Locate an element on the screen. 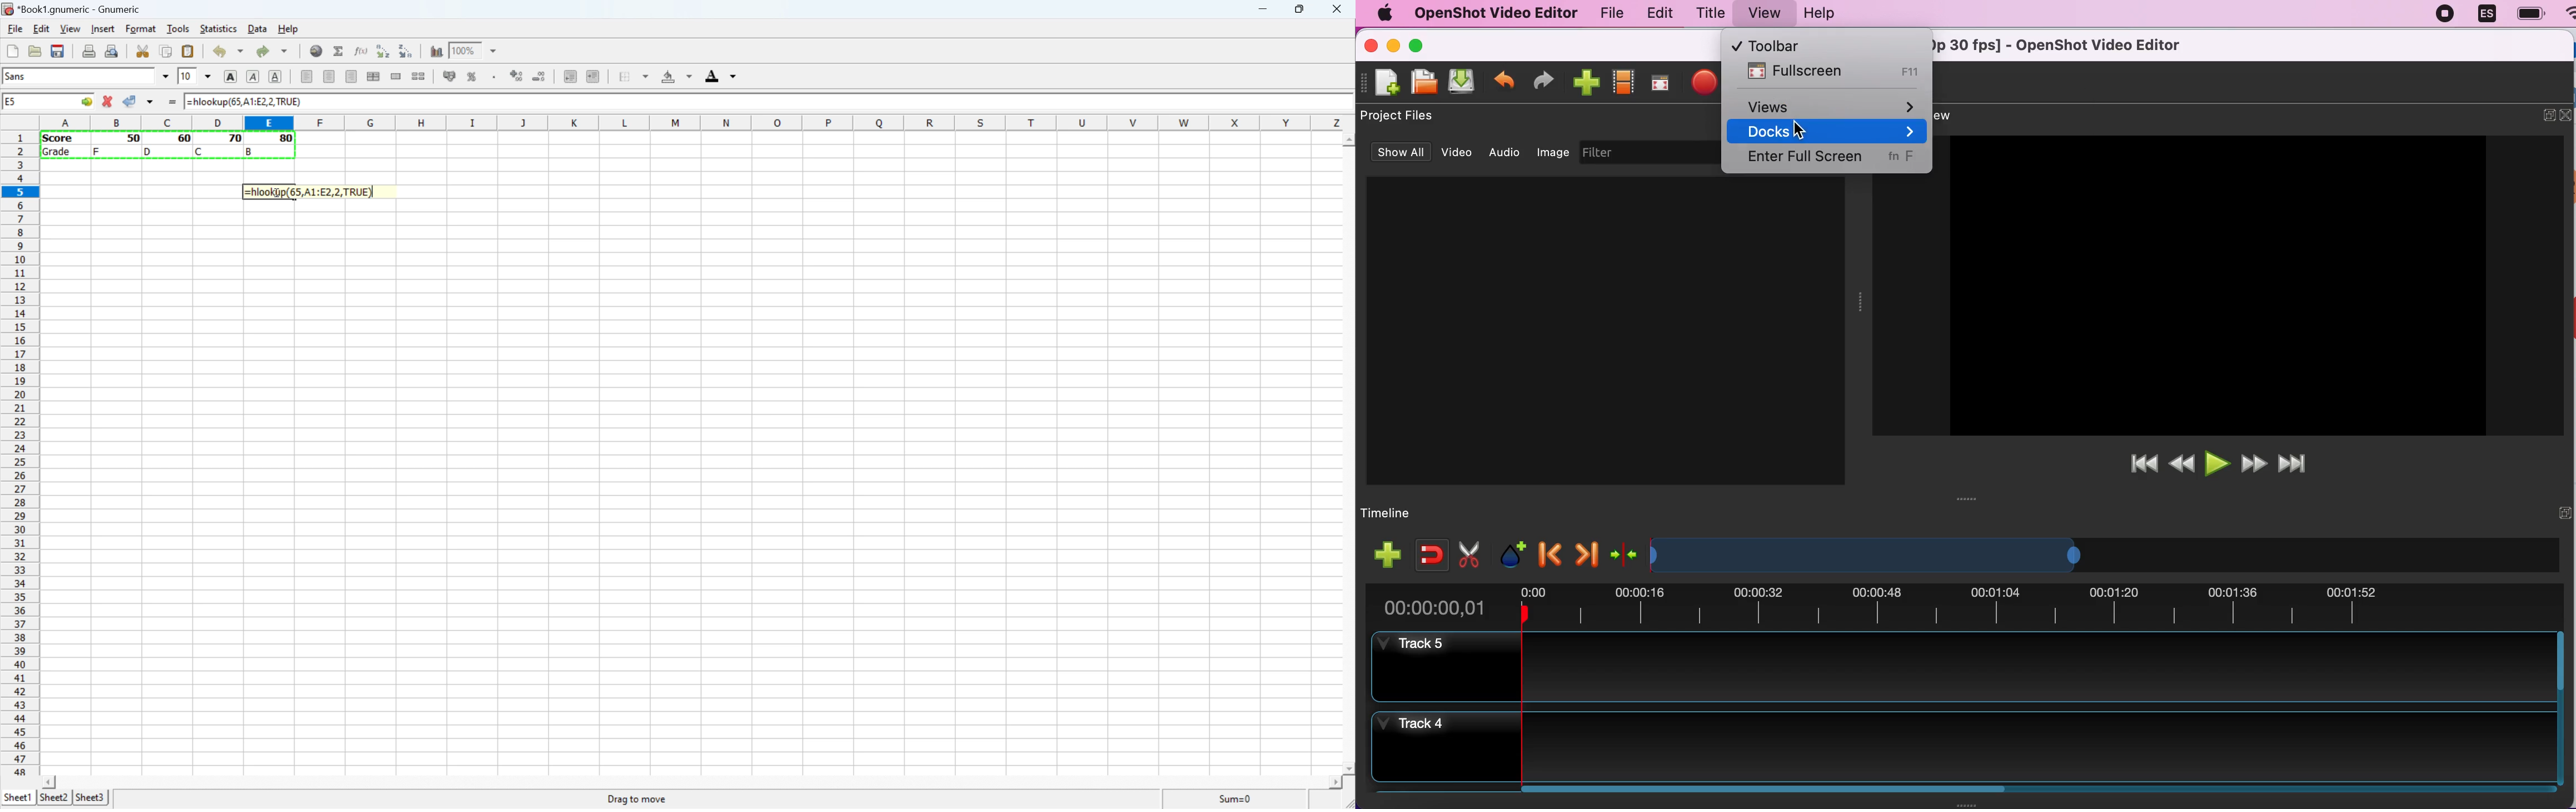  70 is located at coordinates (232, 139).